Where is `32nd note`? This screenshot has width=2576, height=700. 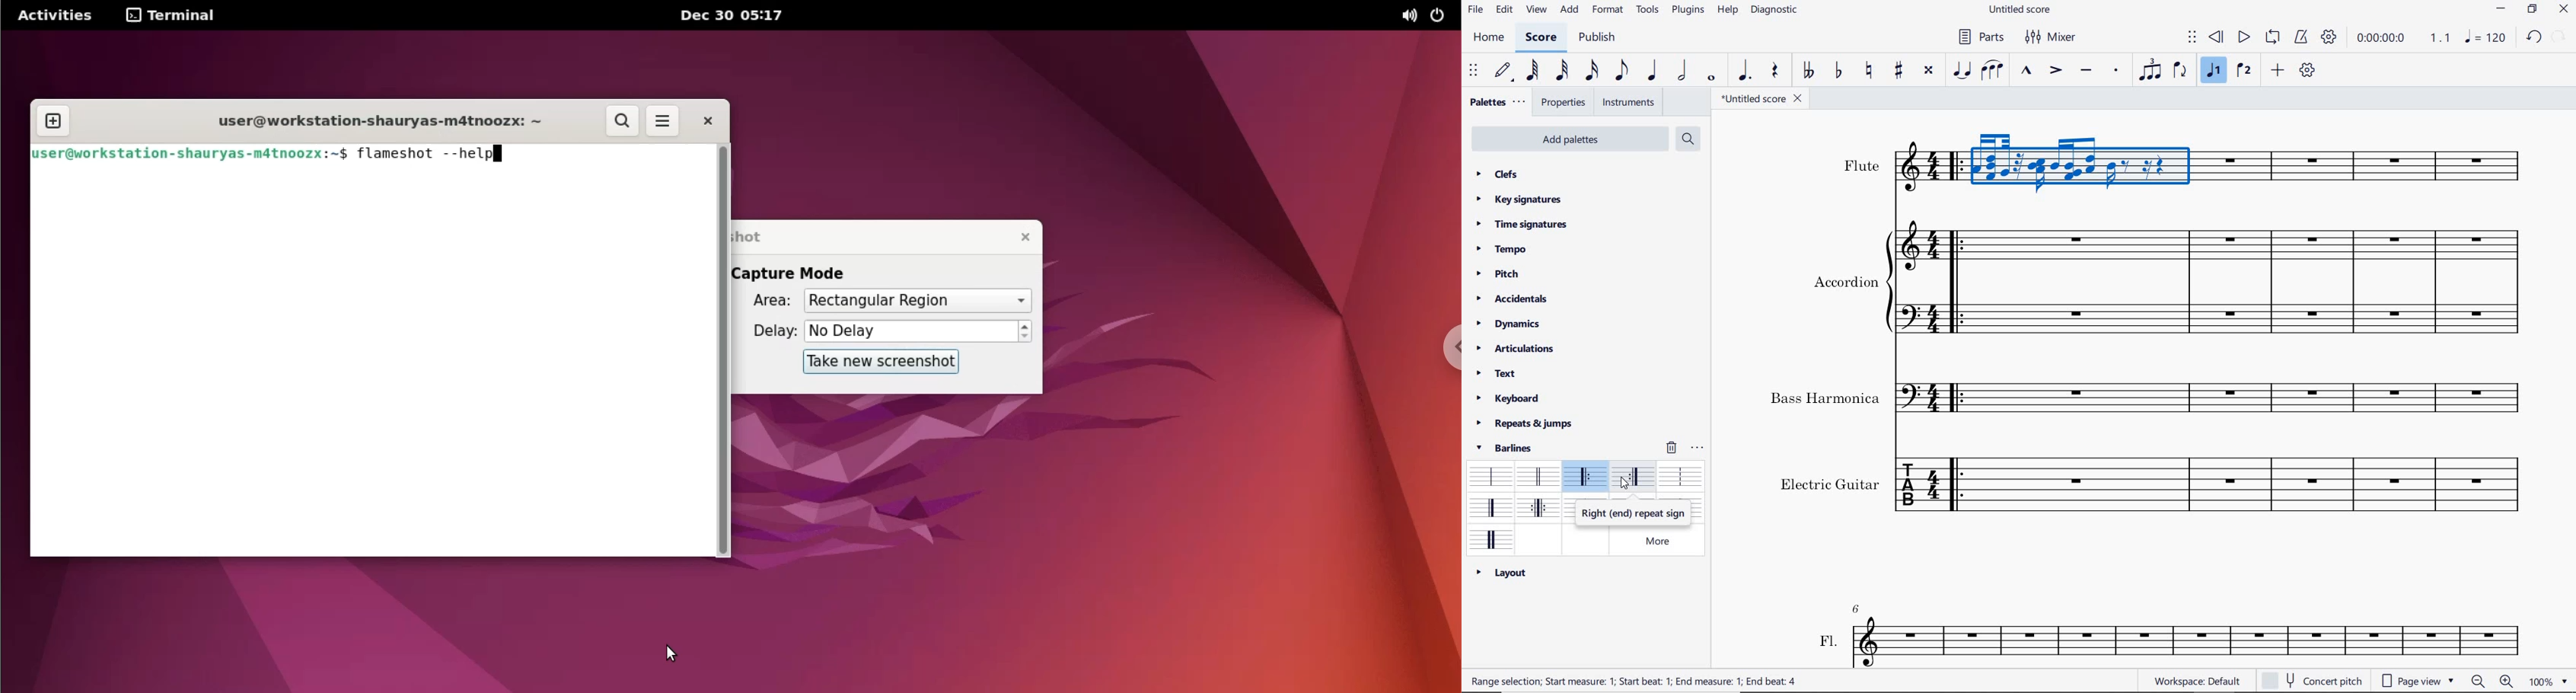
32nd note is located at coordinates (1562, 71).